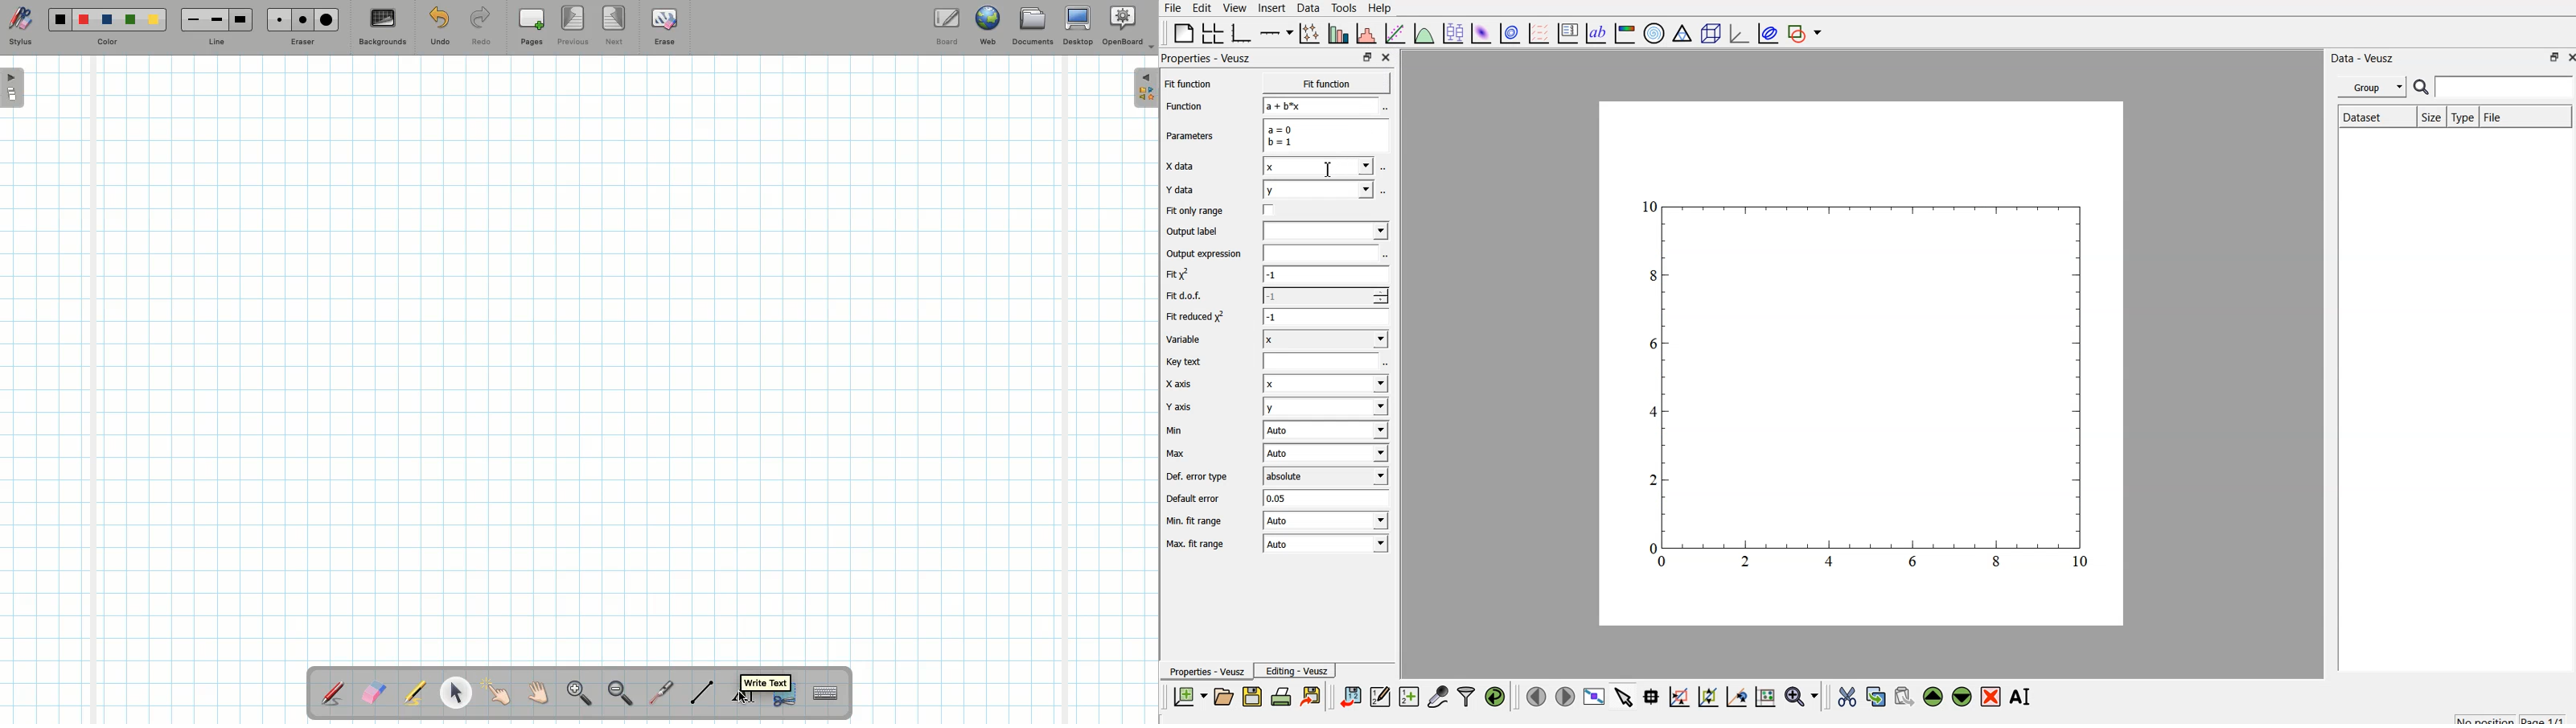 The image size is (2576, 728). I want to click on filter data, so click(1467, 698).